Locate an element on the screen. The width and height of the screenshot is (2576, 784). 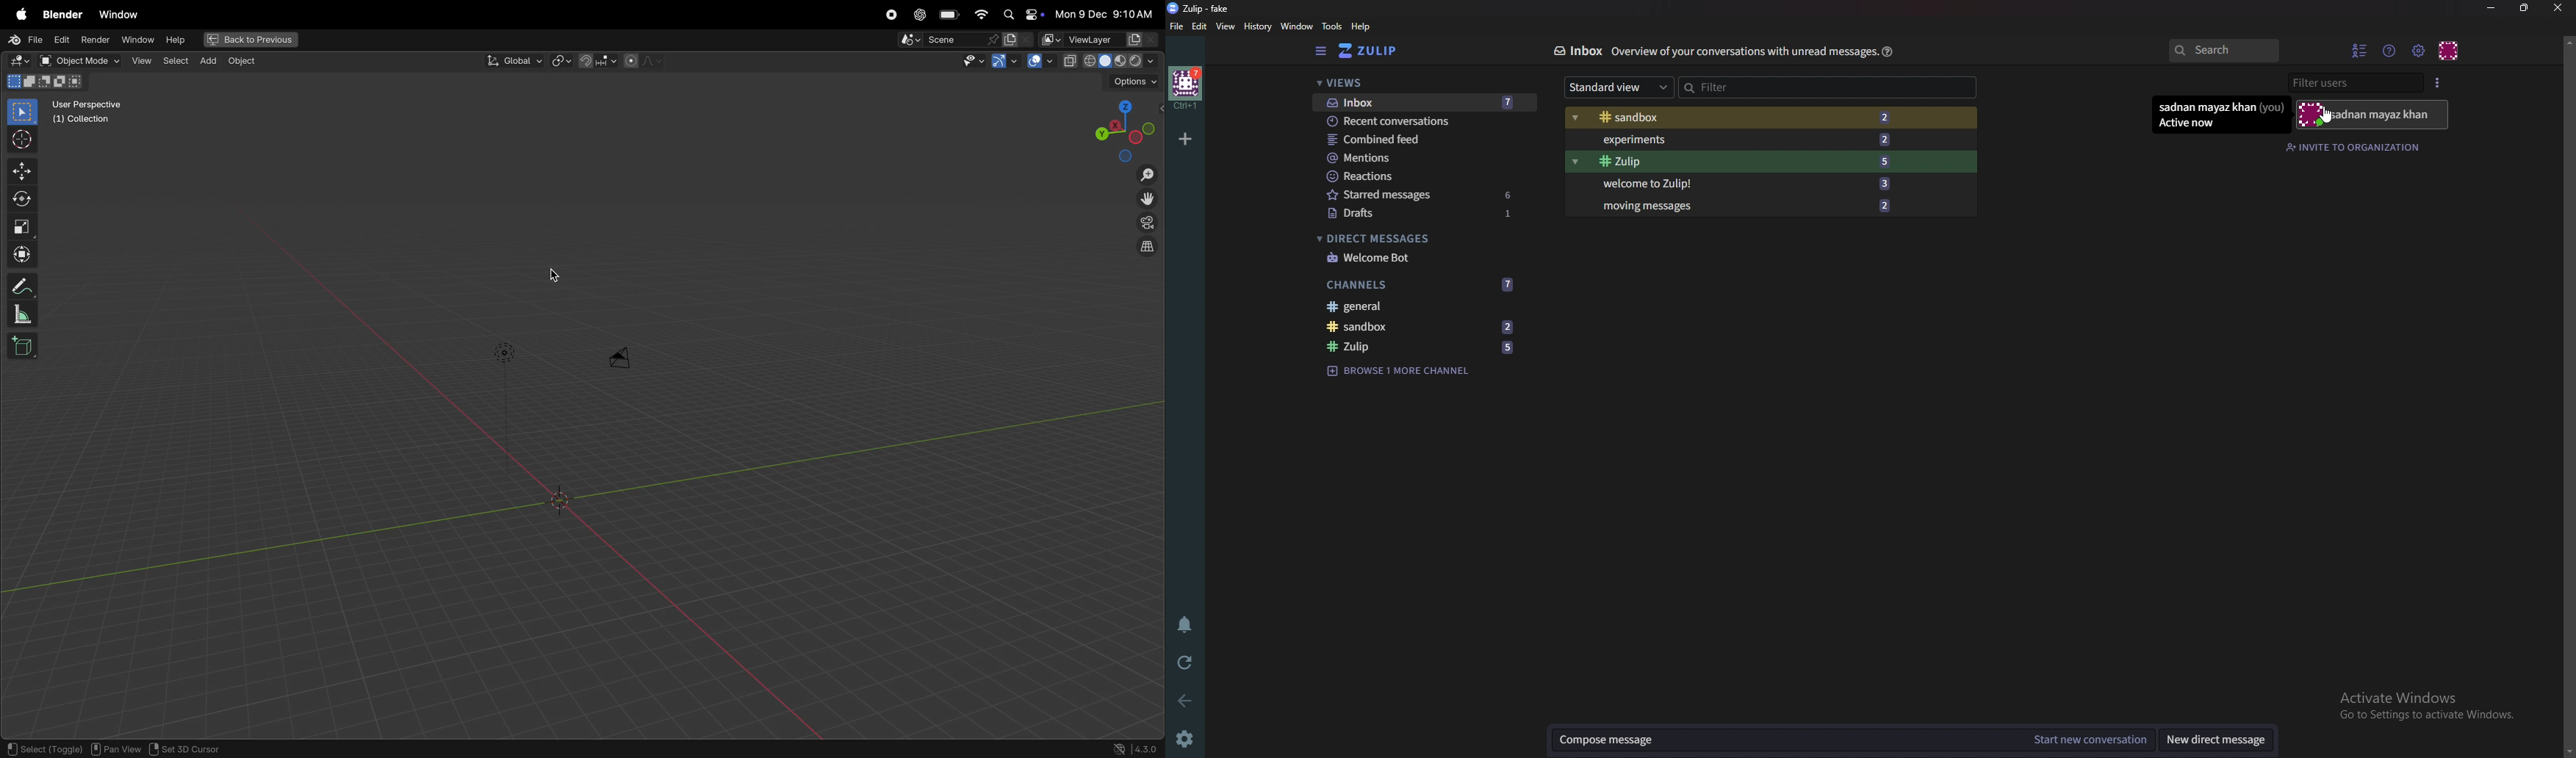
File is located at coordinates (1178, 27).